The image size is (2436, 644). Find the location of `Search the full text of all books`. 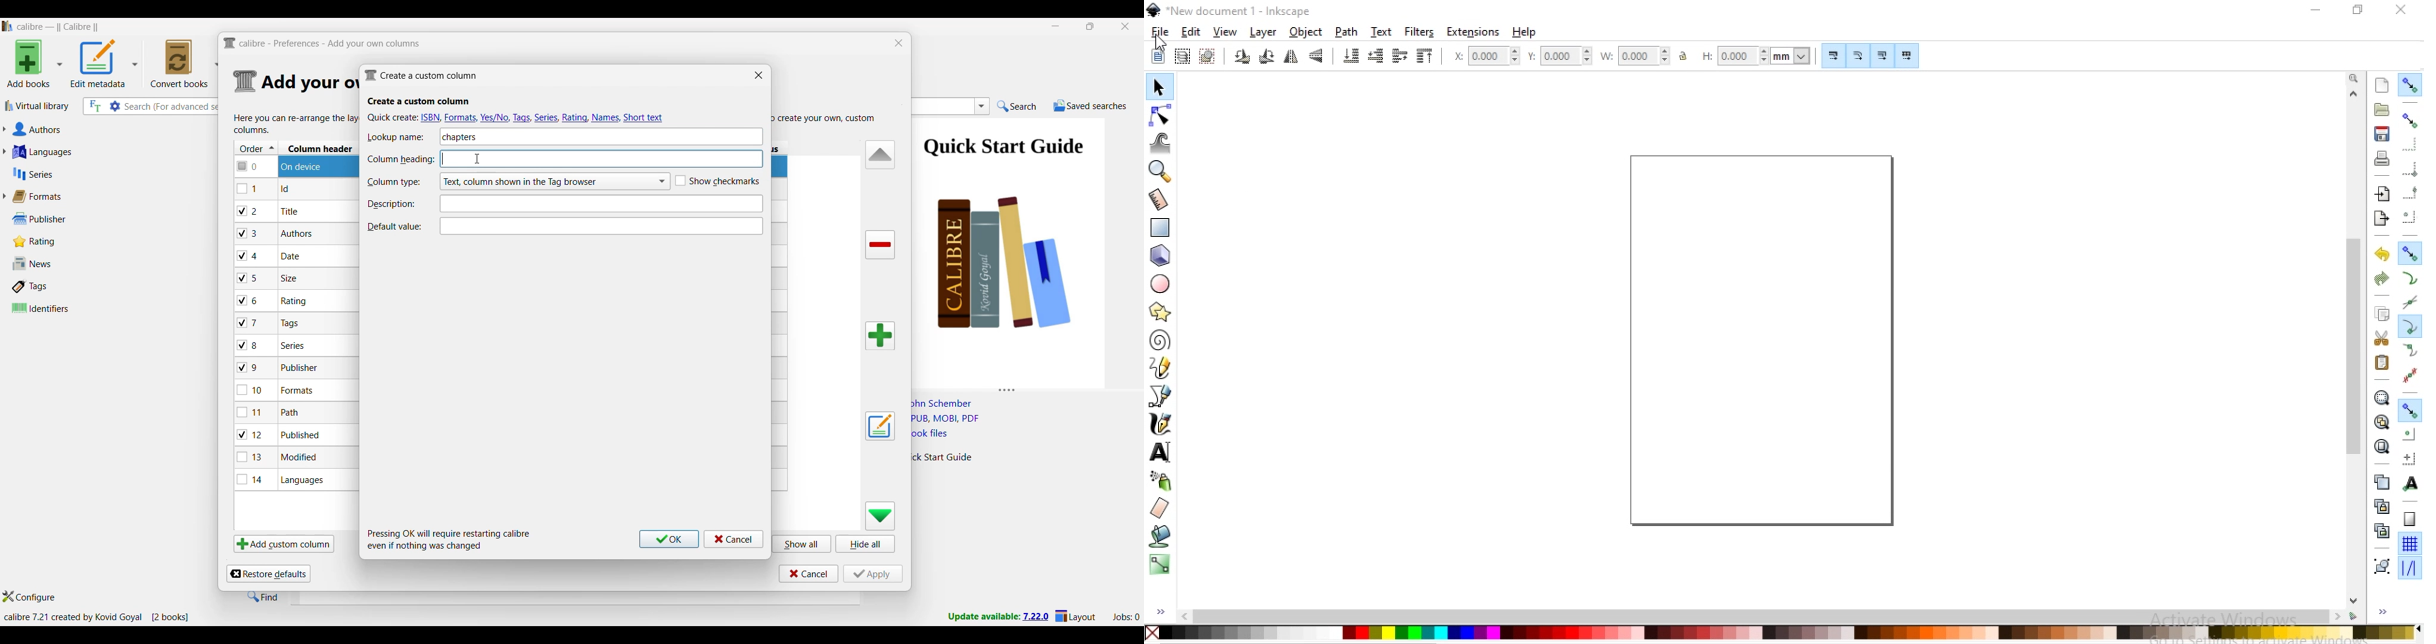

Search the full text of all books is located at coordinates (94, 106).